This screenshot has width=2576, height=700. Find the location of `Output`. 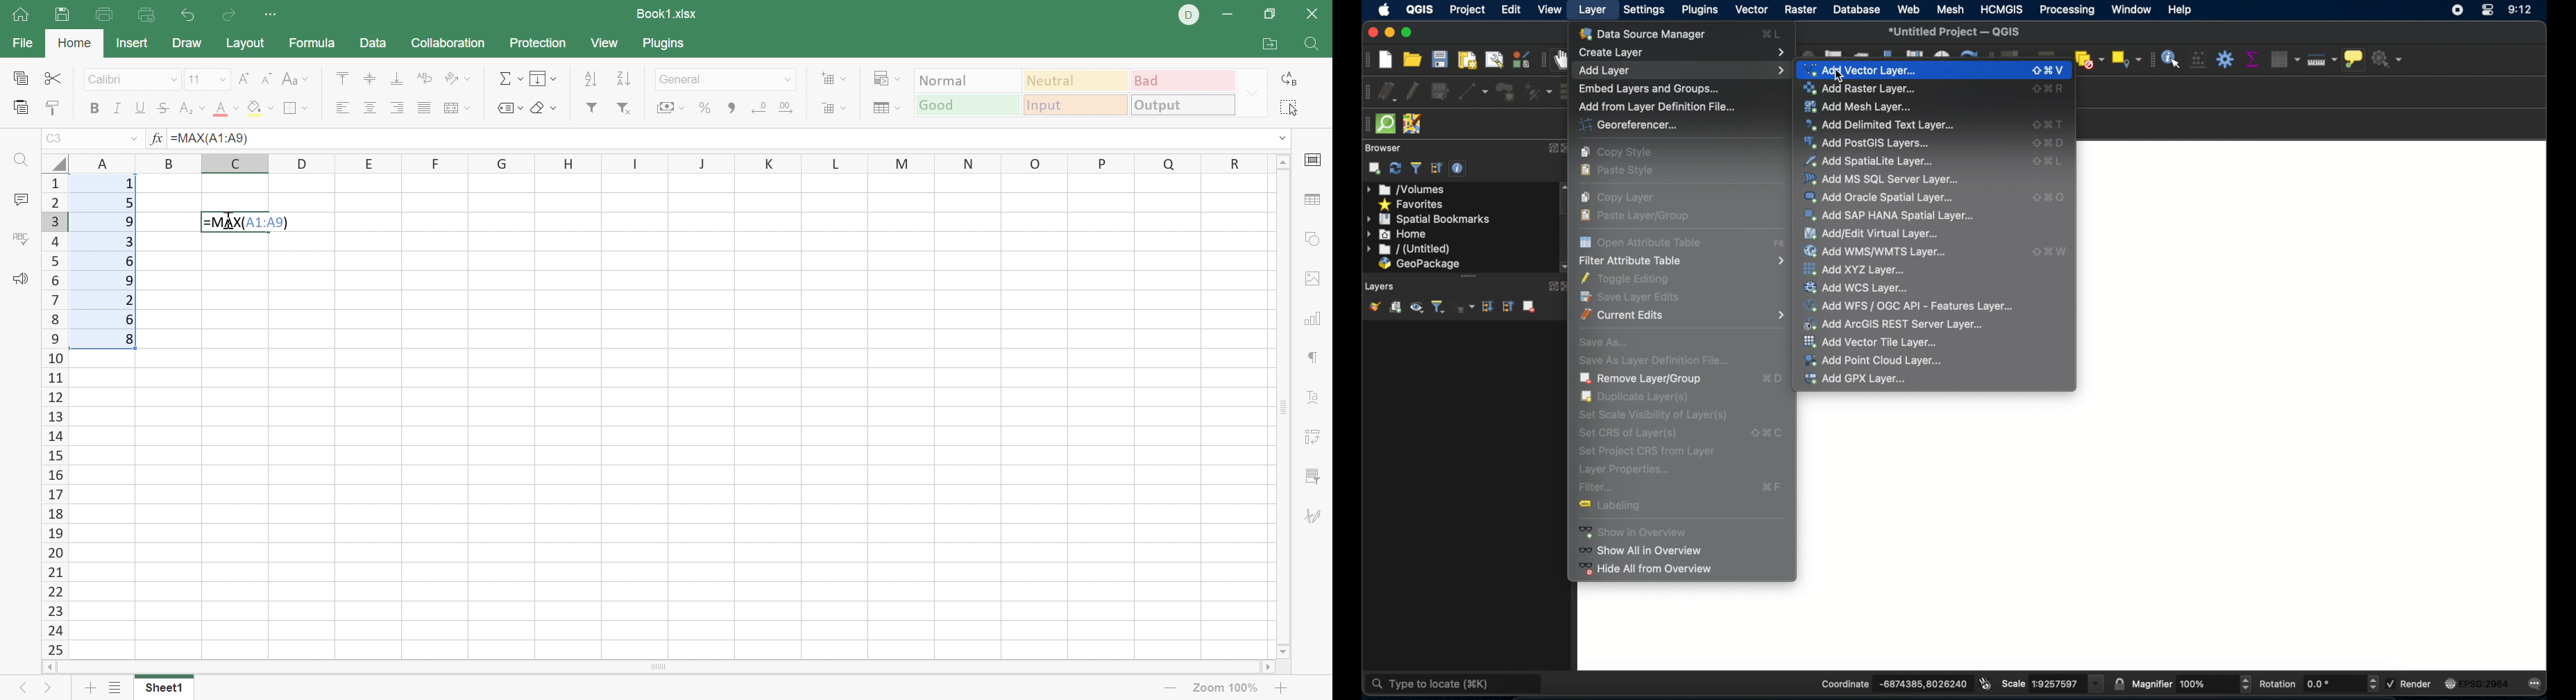

Output is located at coordinates (1185, 106).